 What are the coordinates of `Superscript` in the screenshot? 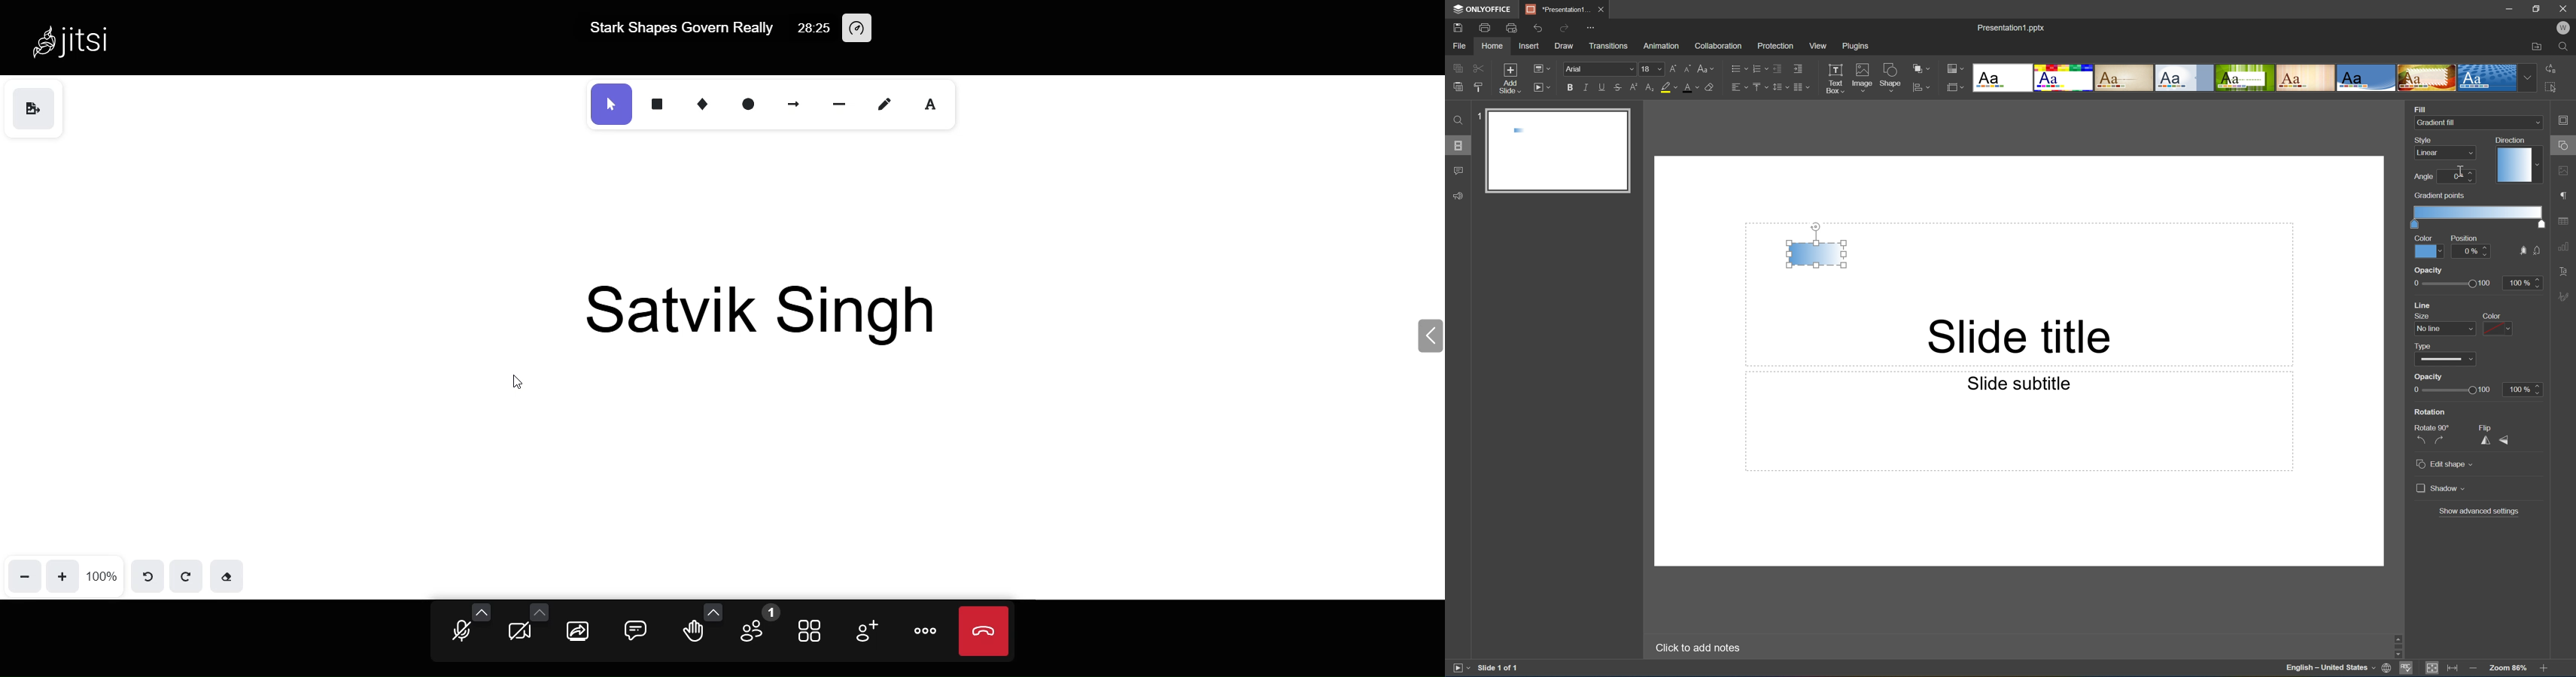 It's located at (1635, 87).